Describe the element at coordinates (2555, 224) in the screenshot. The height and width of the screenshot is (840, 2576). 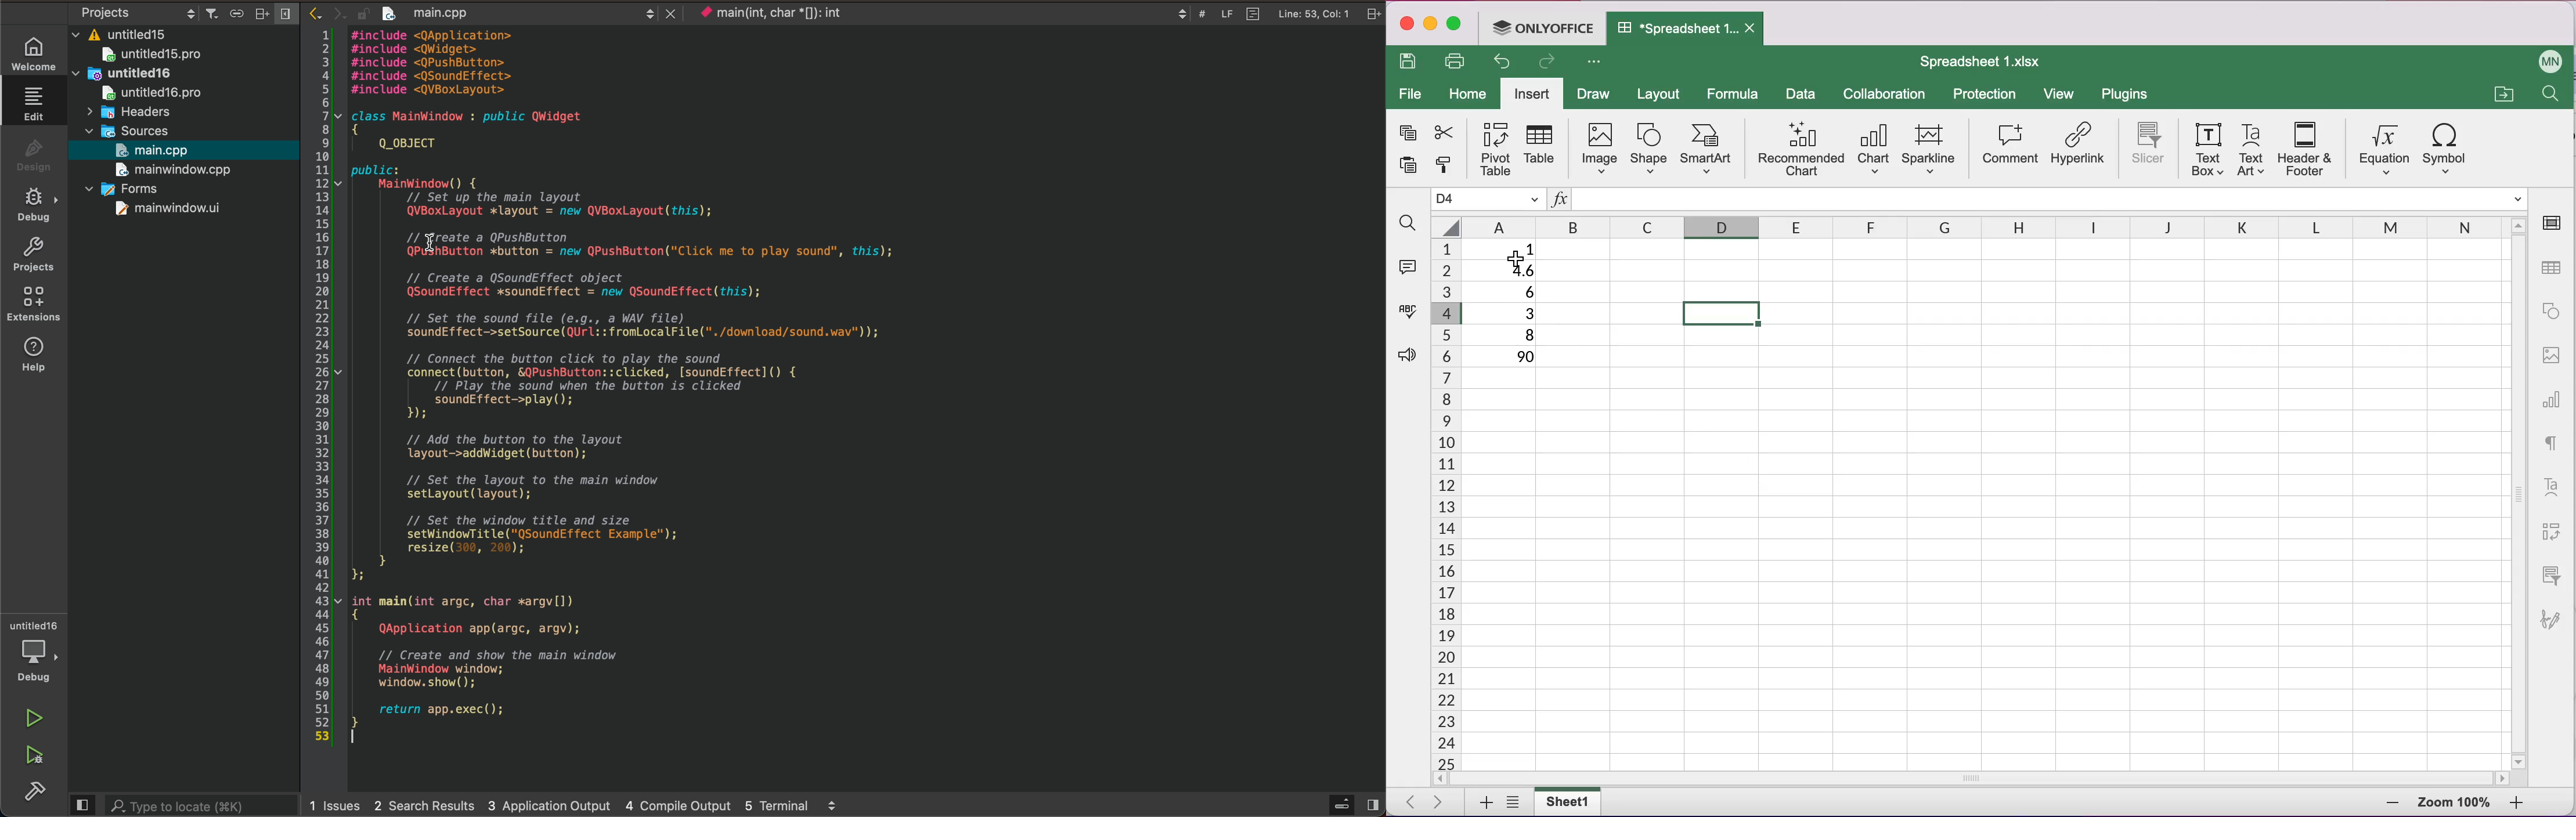
I see `cell settings` at that location.